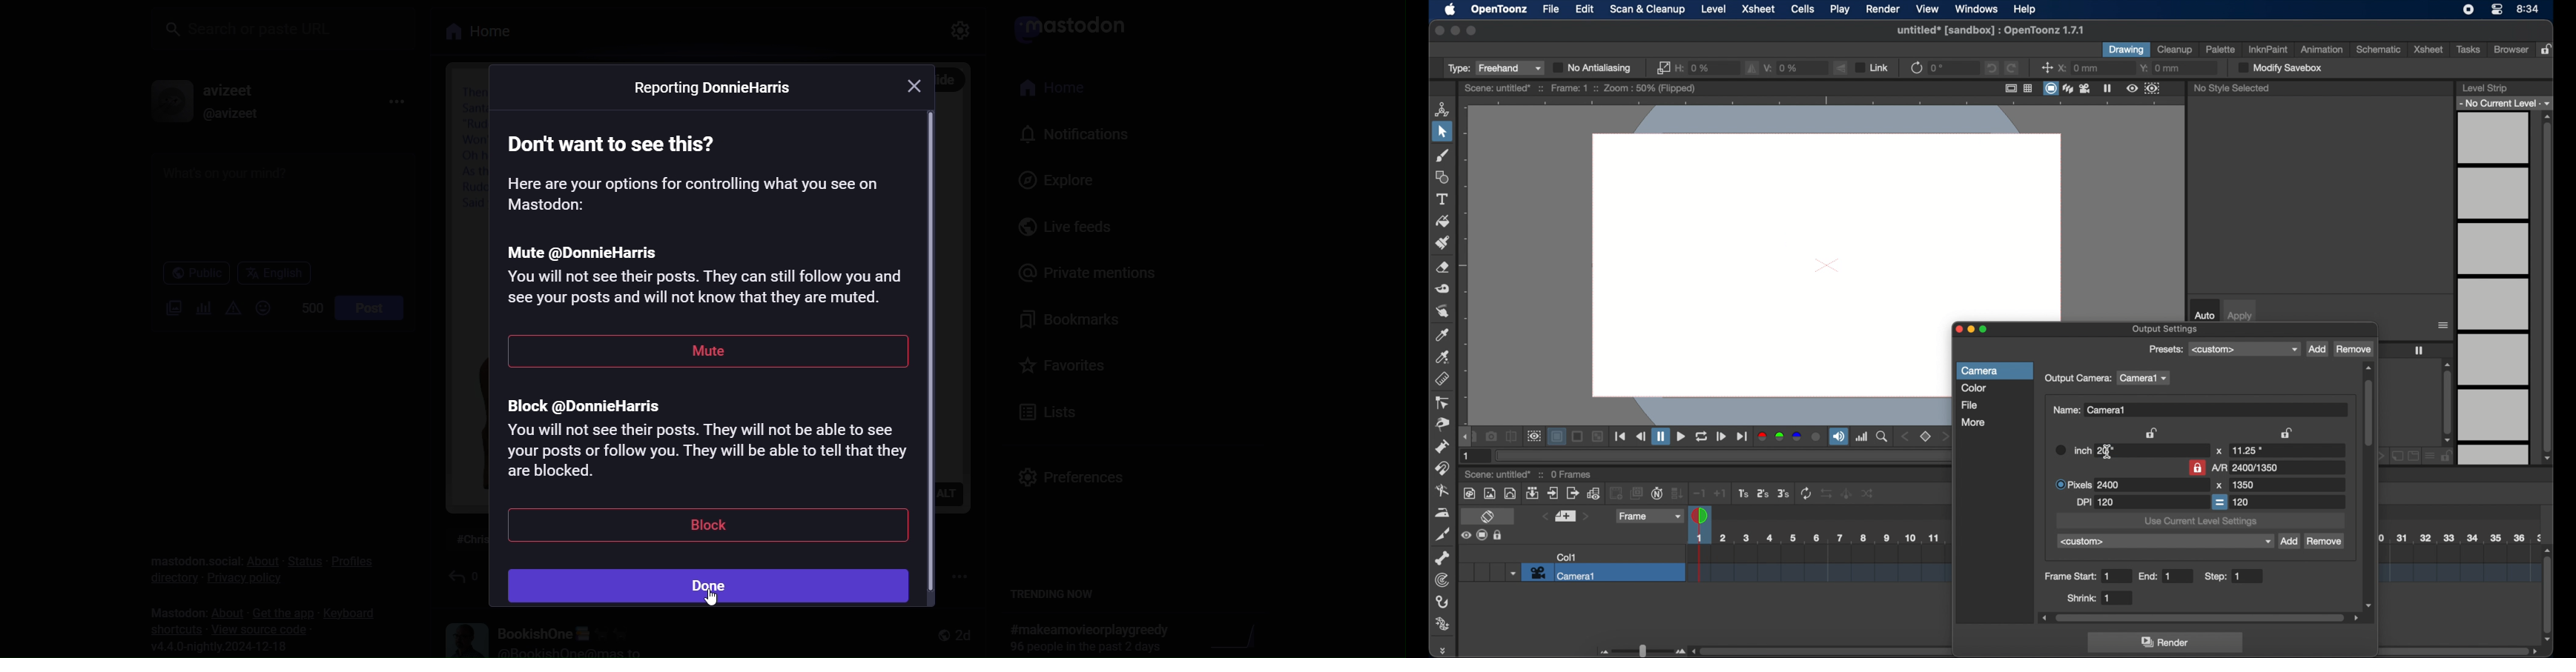 The width and height of the screenshot is (2576, 672). What do you see at coordinates (1927, 437) in the screenshot?
I see `set` at bounding box center [1927, 437].